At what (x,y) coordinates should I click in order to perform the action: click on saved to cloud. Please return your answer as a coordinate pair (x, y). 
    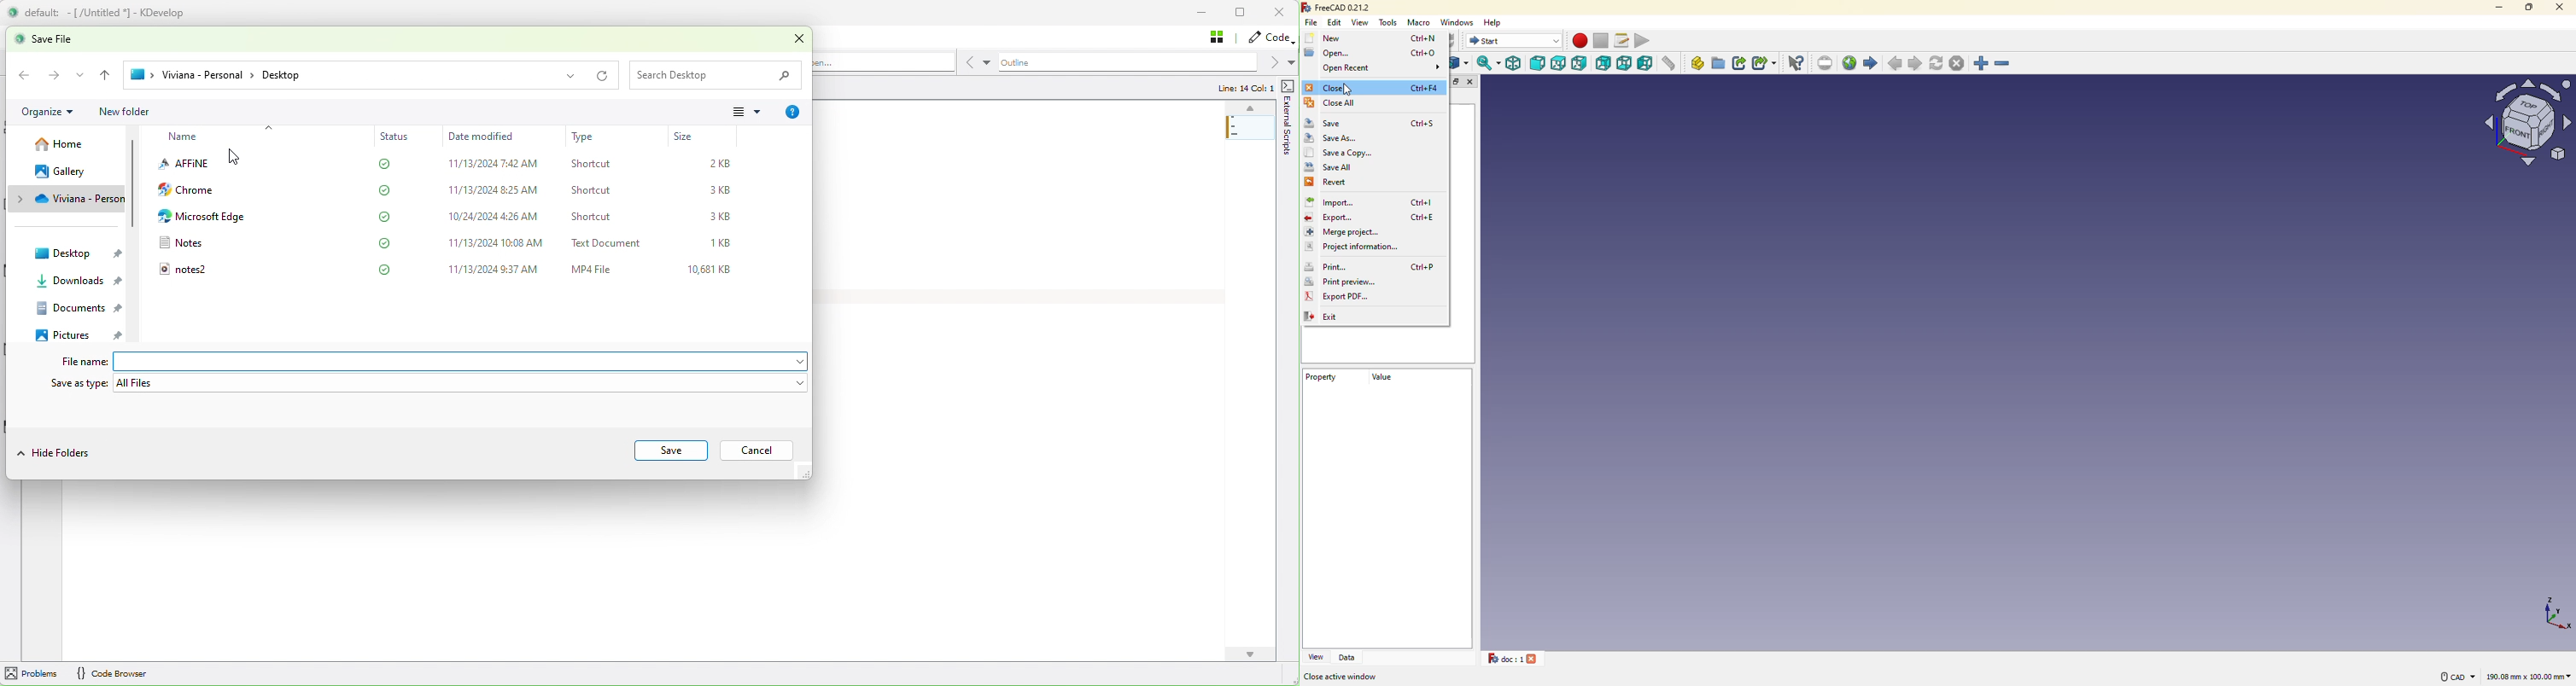
    Looking at the image, I should click on (386, 190).